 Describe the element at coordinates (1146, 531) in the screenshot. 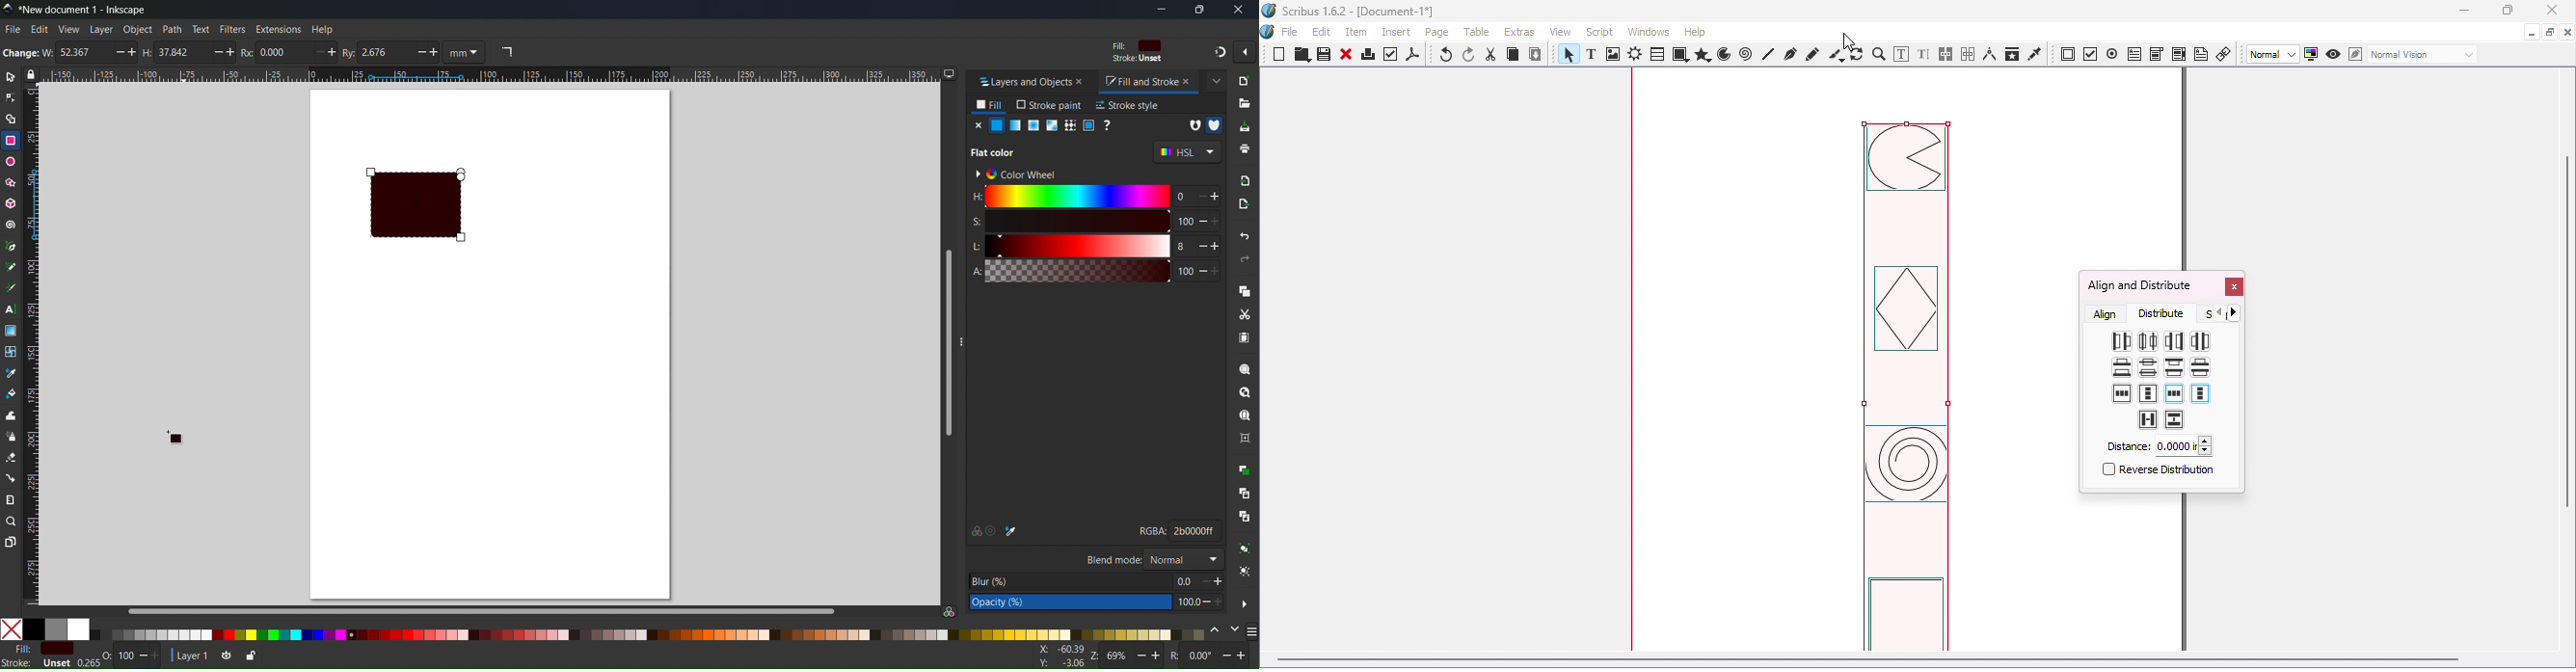

I see `RGBA` at that location.